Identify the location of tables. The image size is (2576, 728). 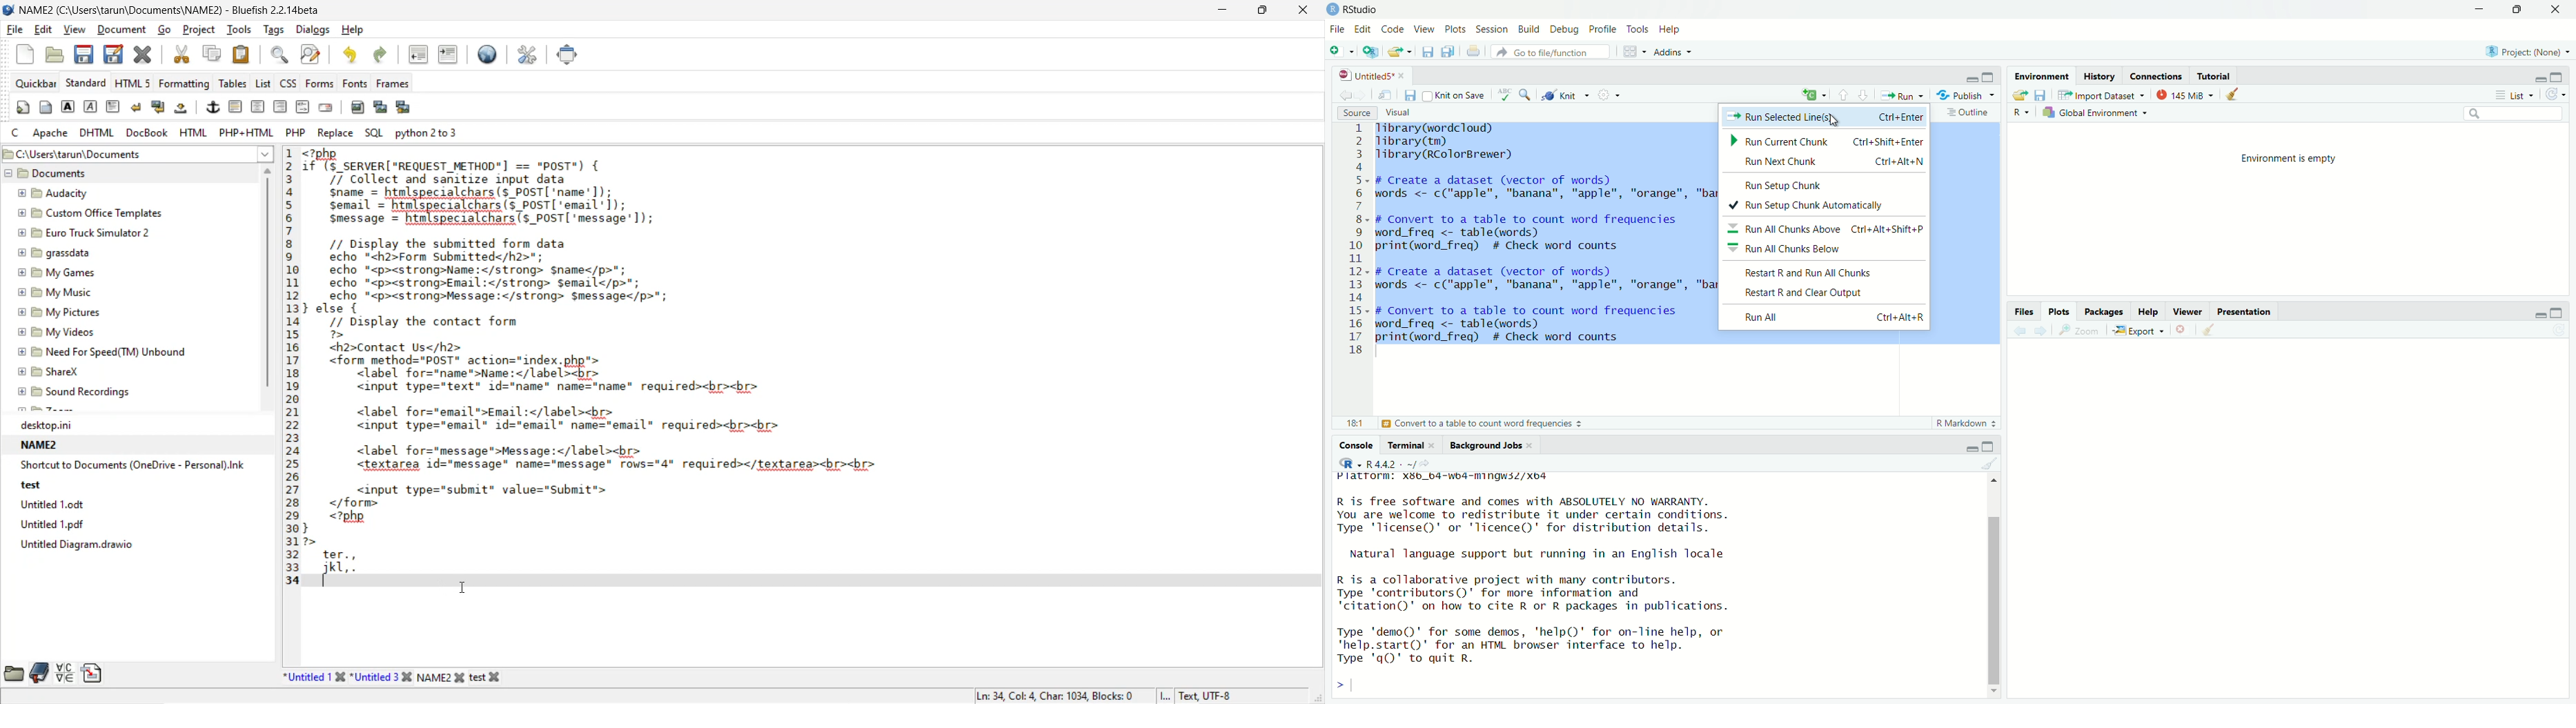
(233, 84).